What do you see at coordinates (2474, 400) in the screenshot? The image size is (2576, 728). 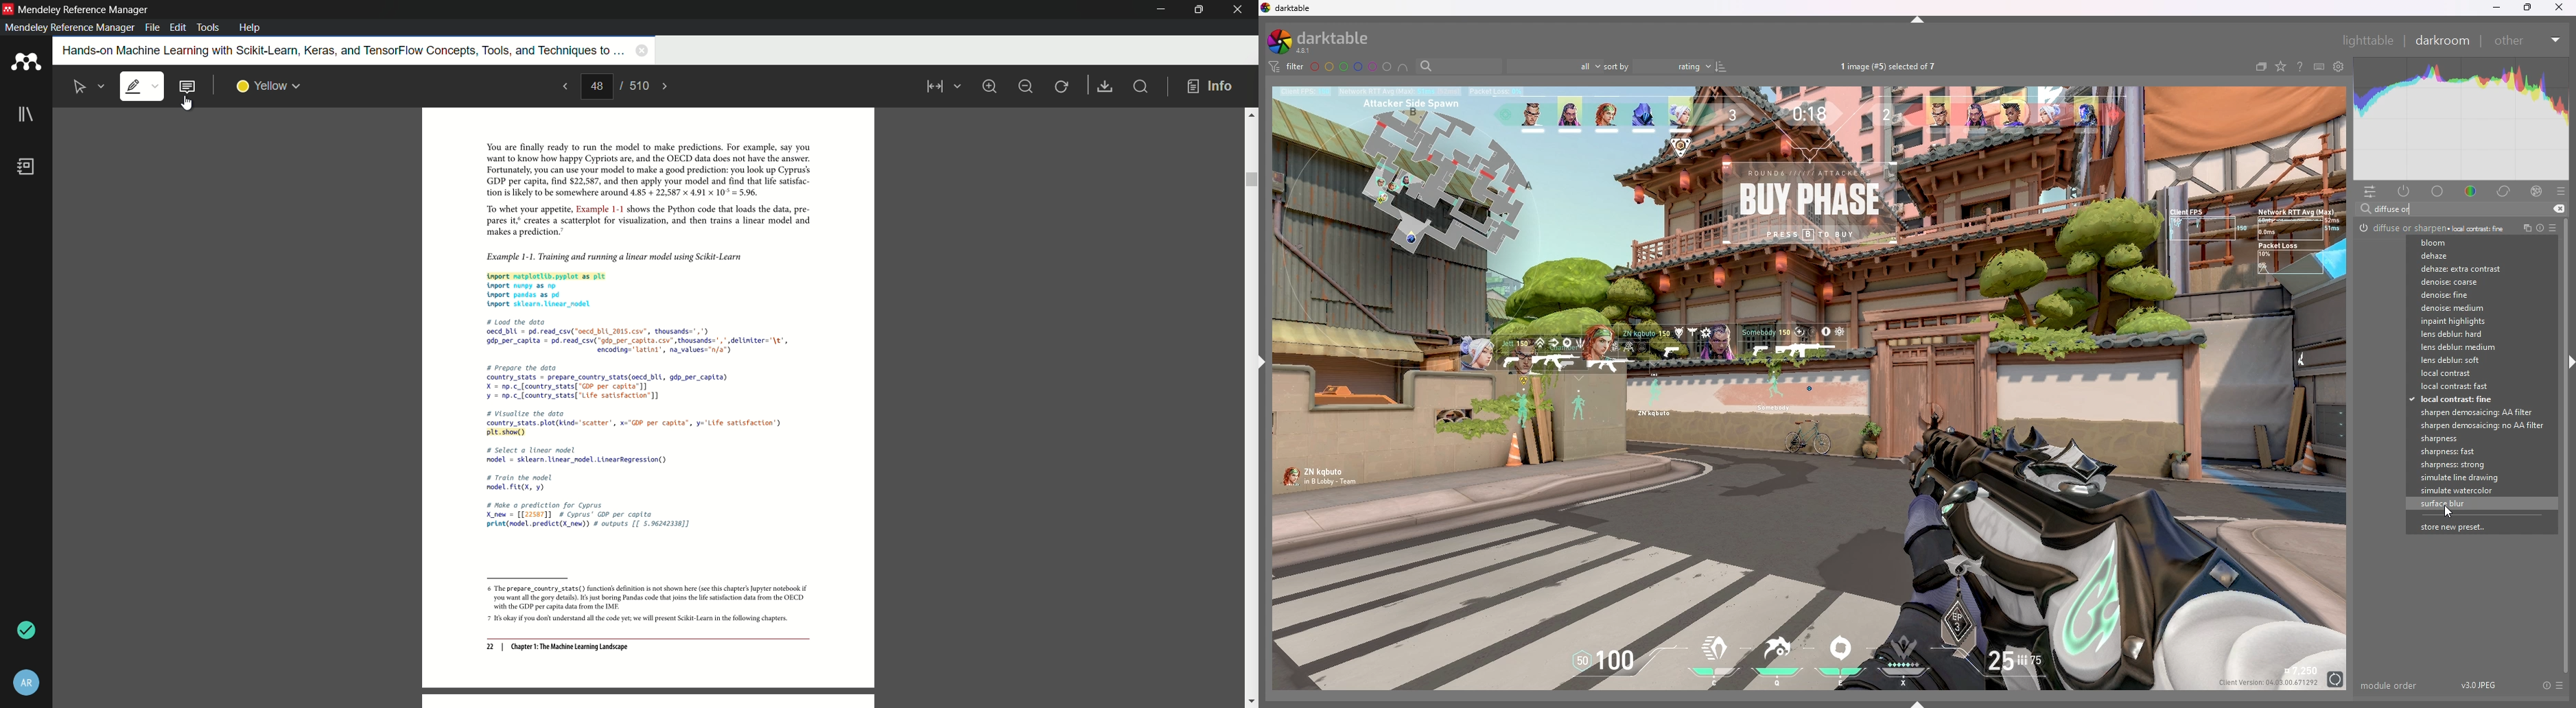 I see `local contrast fine` at bounding box center [2474, 400].